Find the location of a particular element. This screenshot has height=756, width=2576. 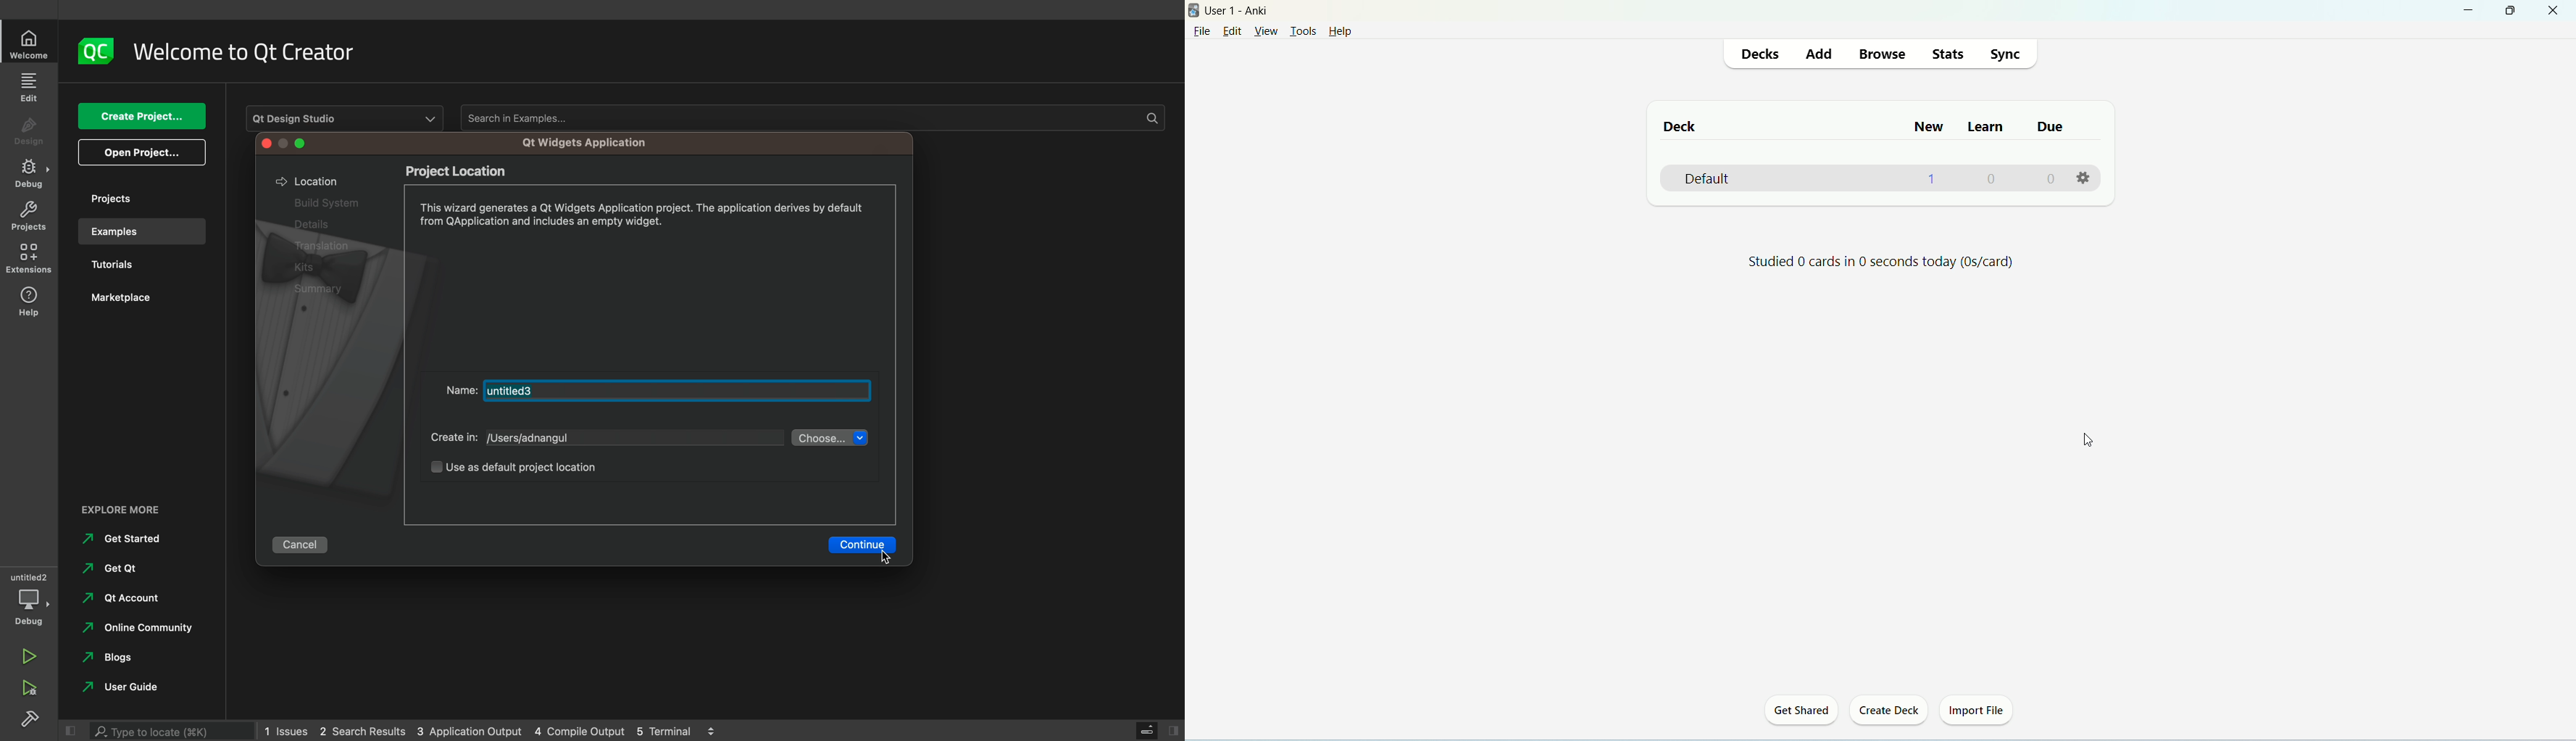

Choose destination is located at coordinates (829, 438).